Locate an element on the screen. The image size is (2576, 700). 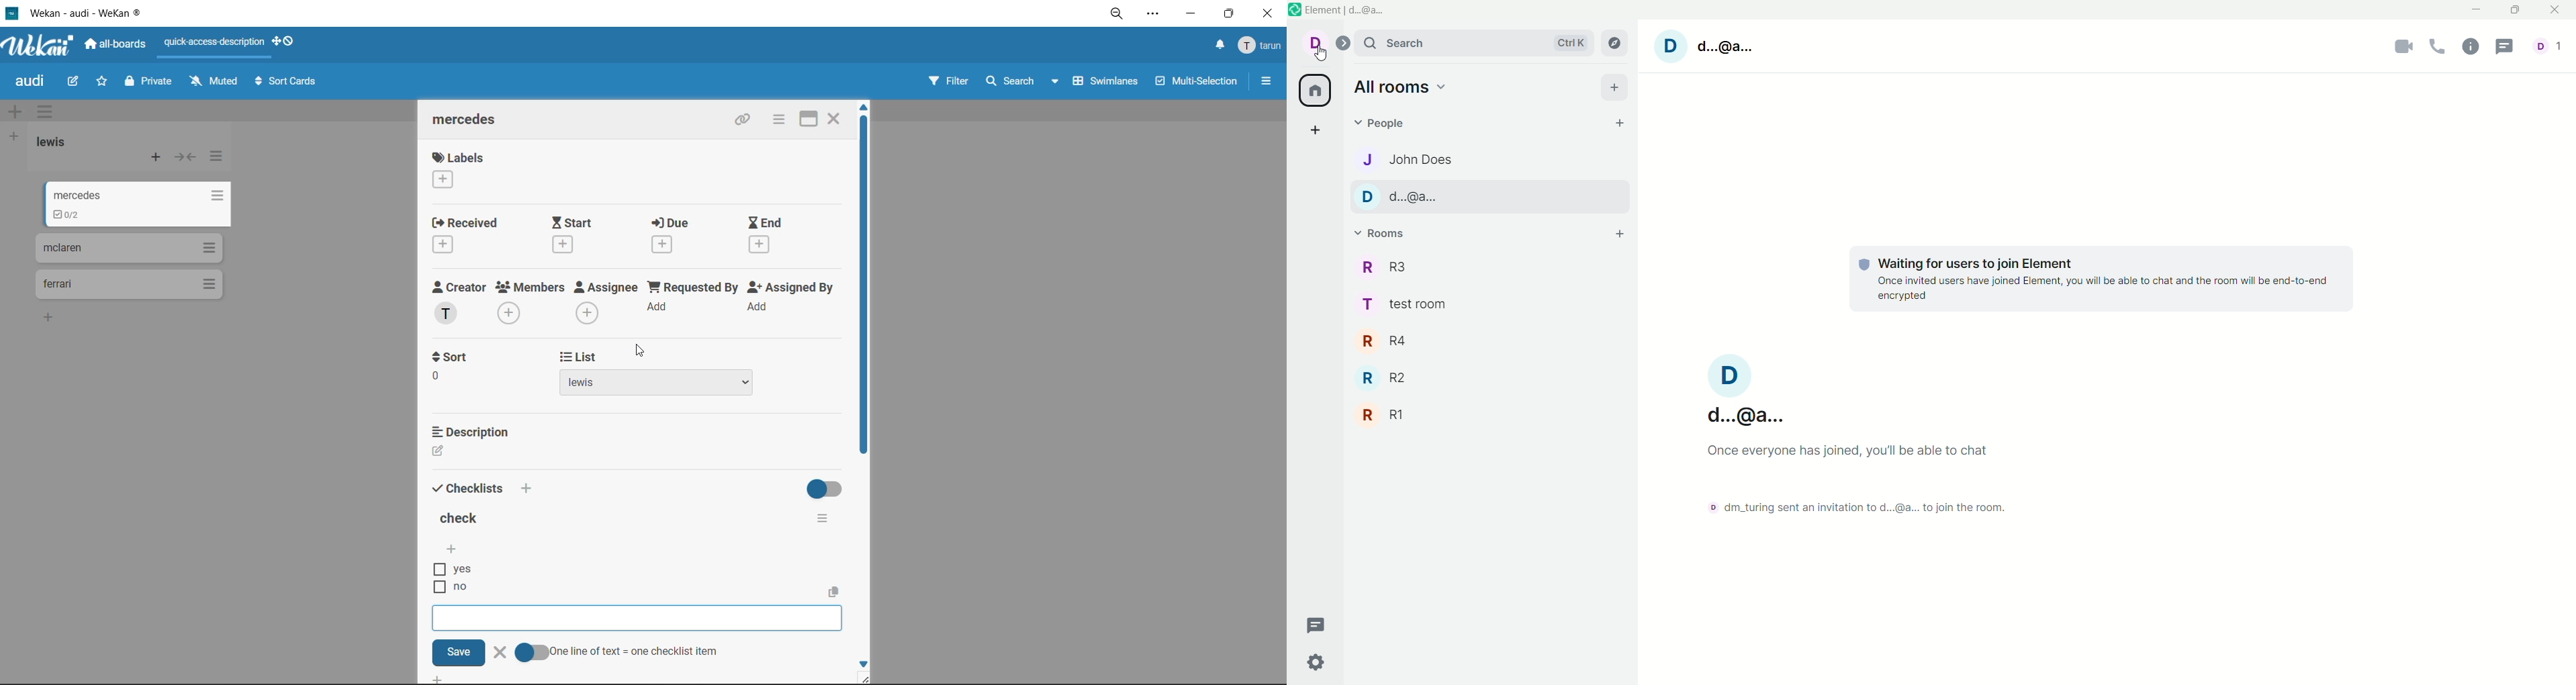
close is located at coordinates (835, 117).